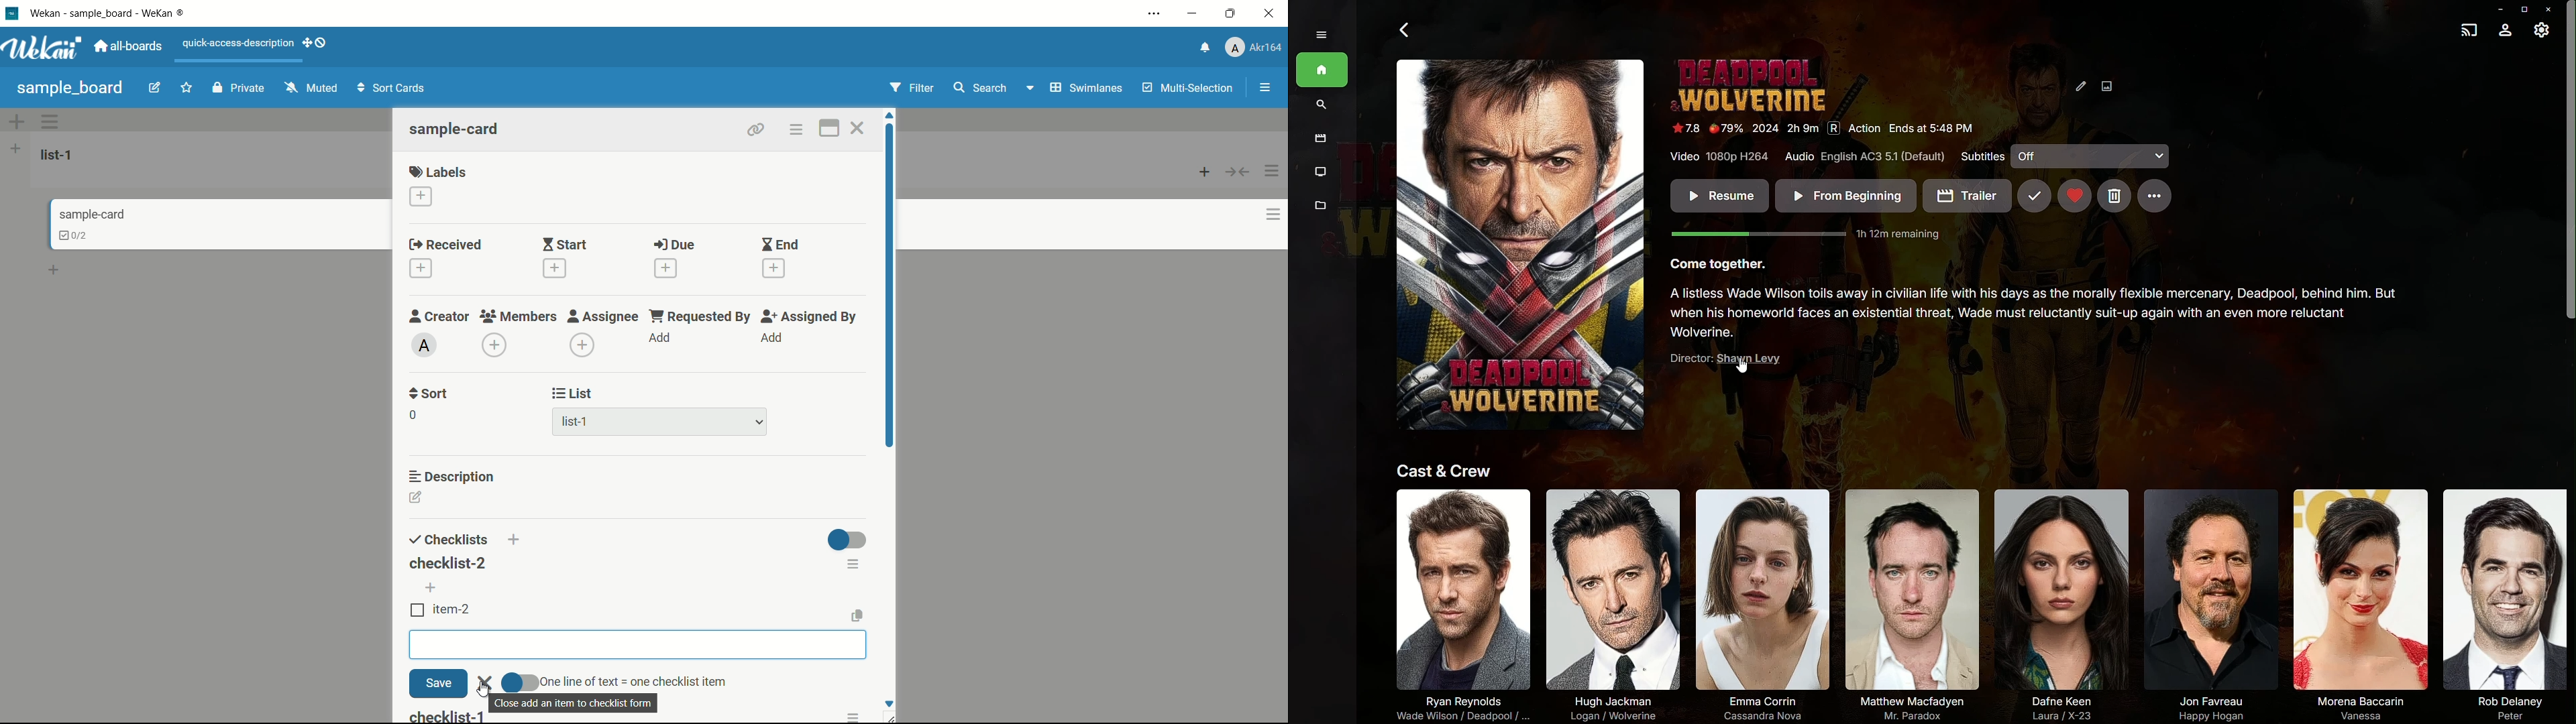 This screenshot has height=728, width=2576. Describe the element at coordinates (603, 316) in the screenshot. I see `assignee` at that location.